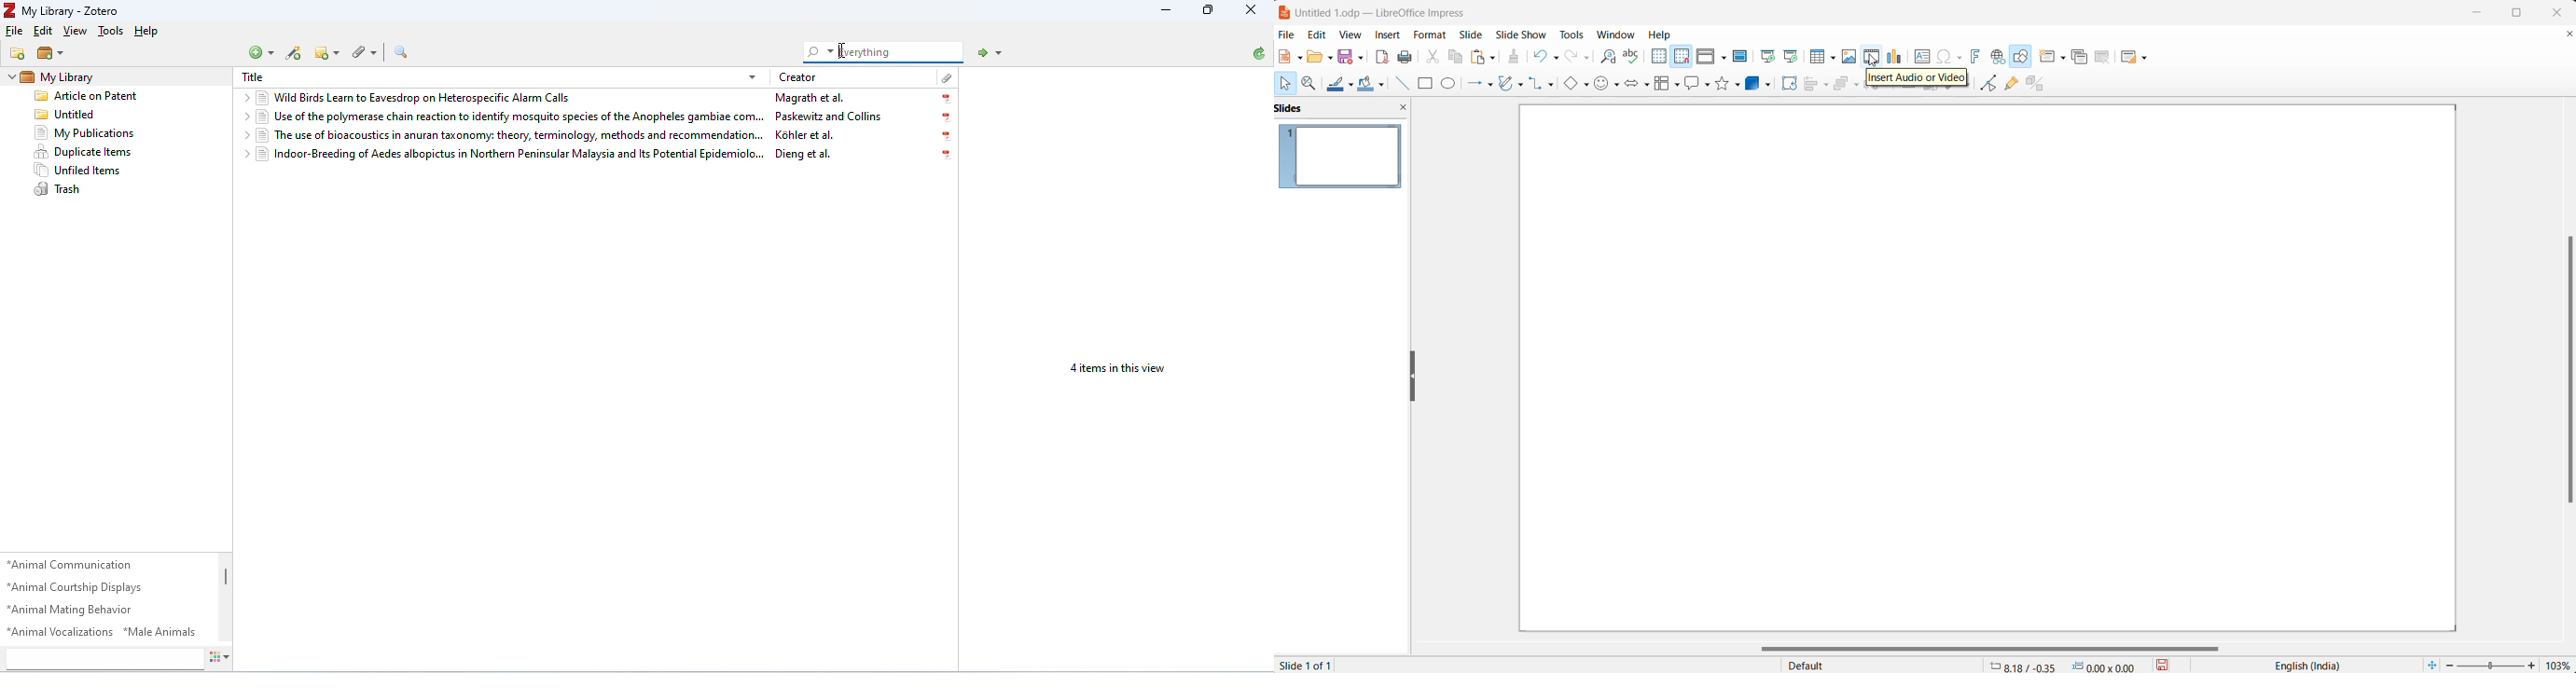 The image size is (2576, 700). What do you see at coordinates (1284, 57) in the screenshot?
I see `new file` at bounding box center [1284, 57].